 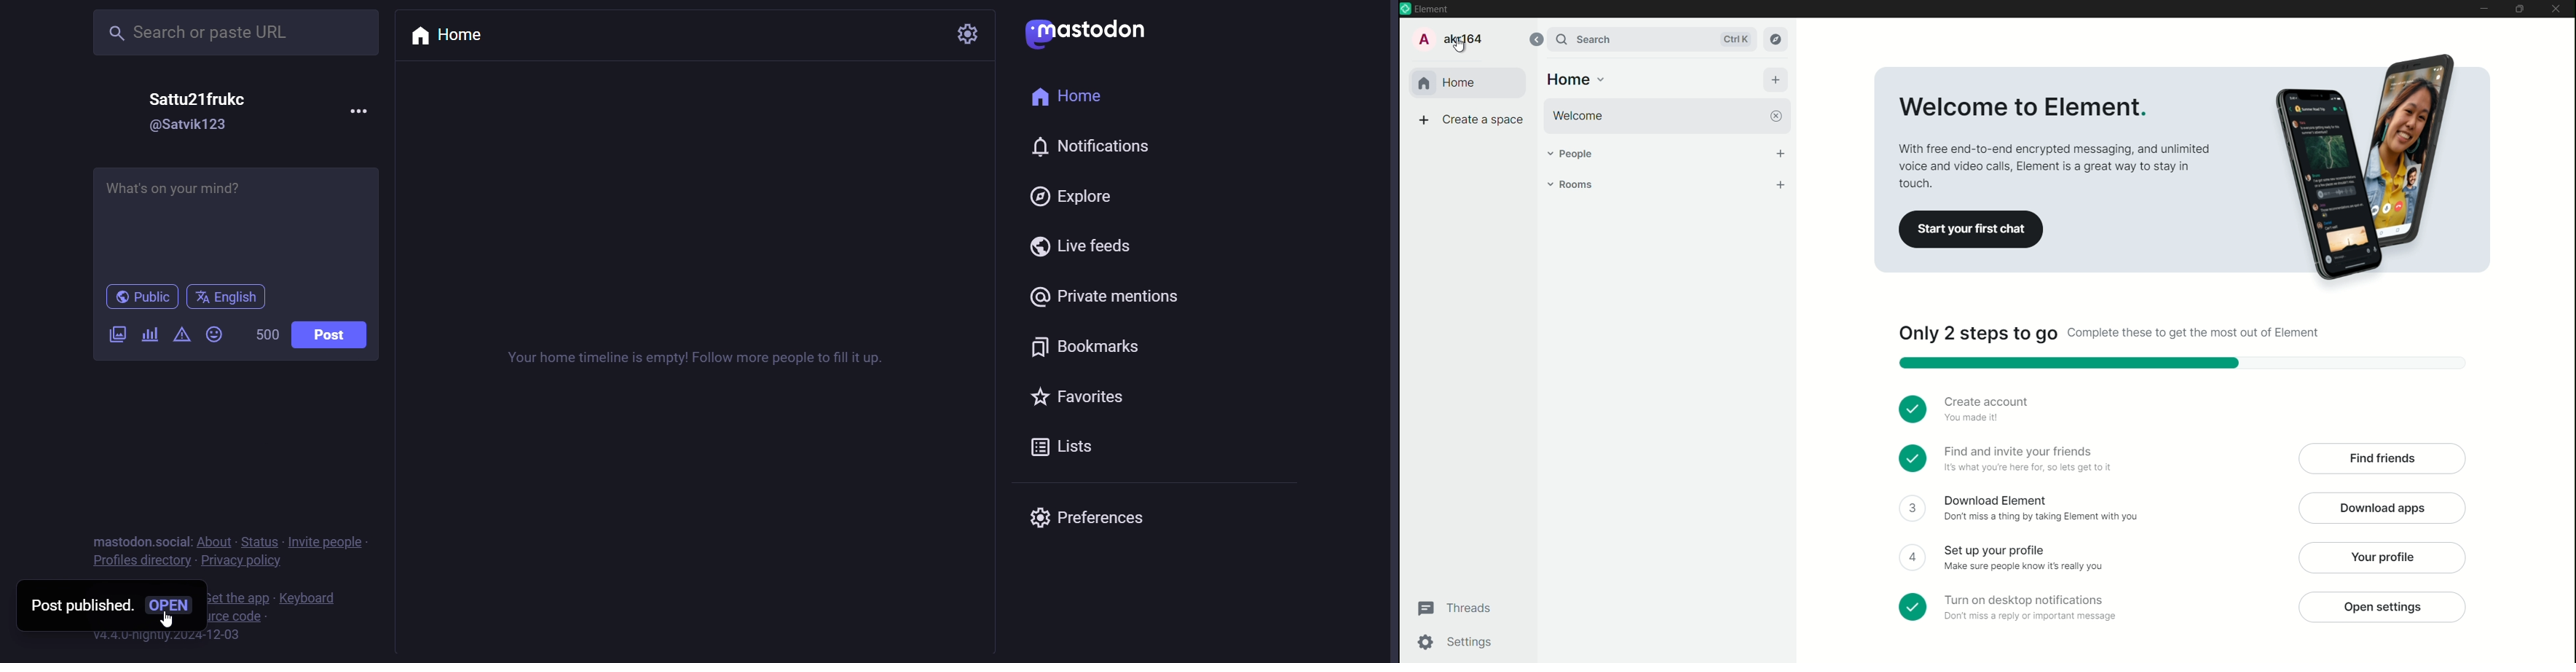 What do you see at coordinates (2054, 166) in the screenshot?
I see `With free end to end encrypted messaging and unlimited poison video calls element is a great way to stay in touch` at bounding box center [2054, 166].